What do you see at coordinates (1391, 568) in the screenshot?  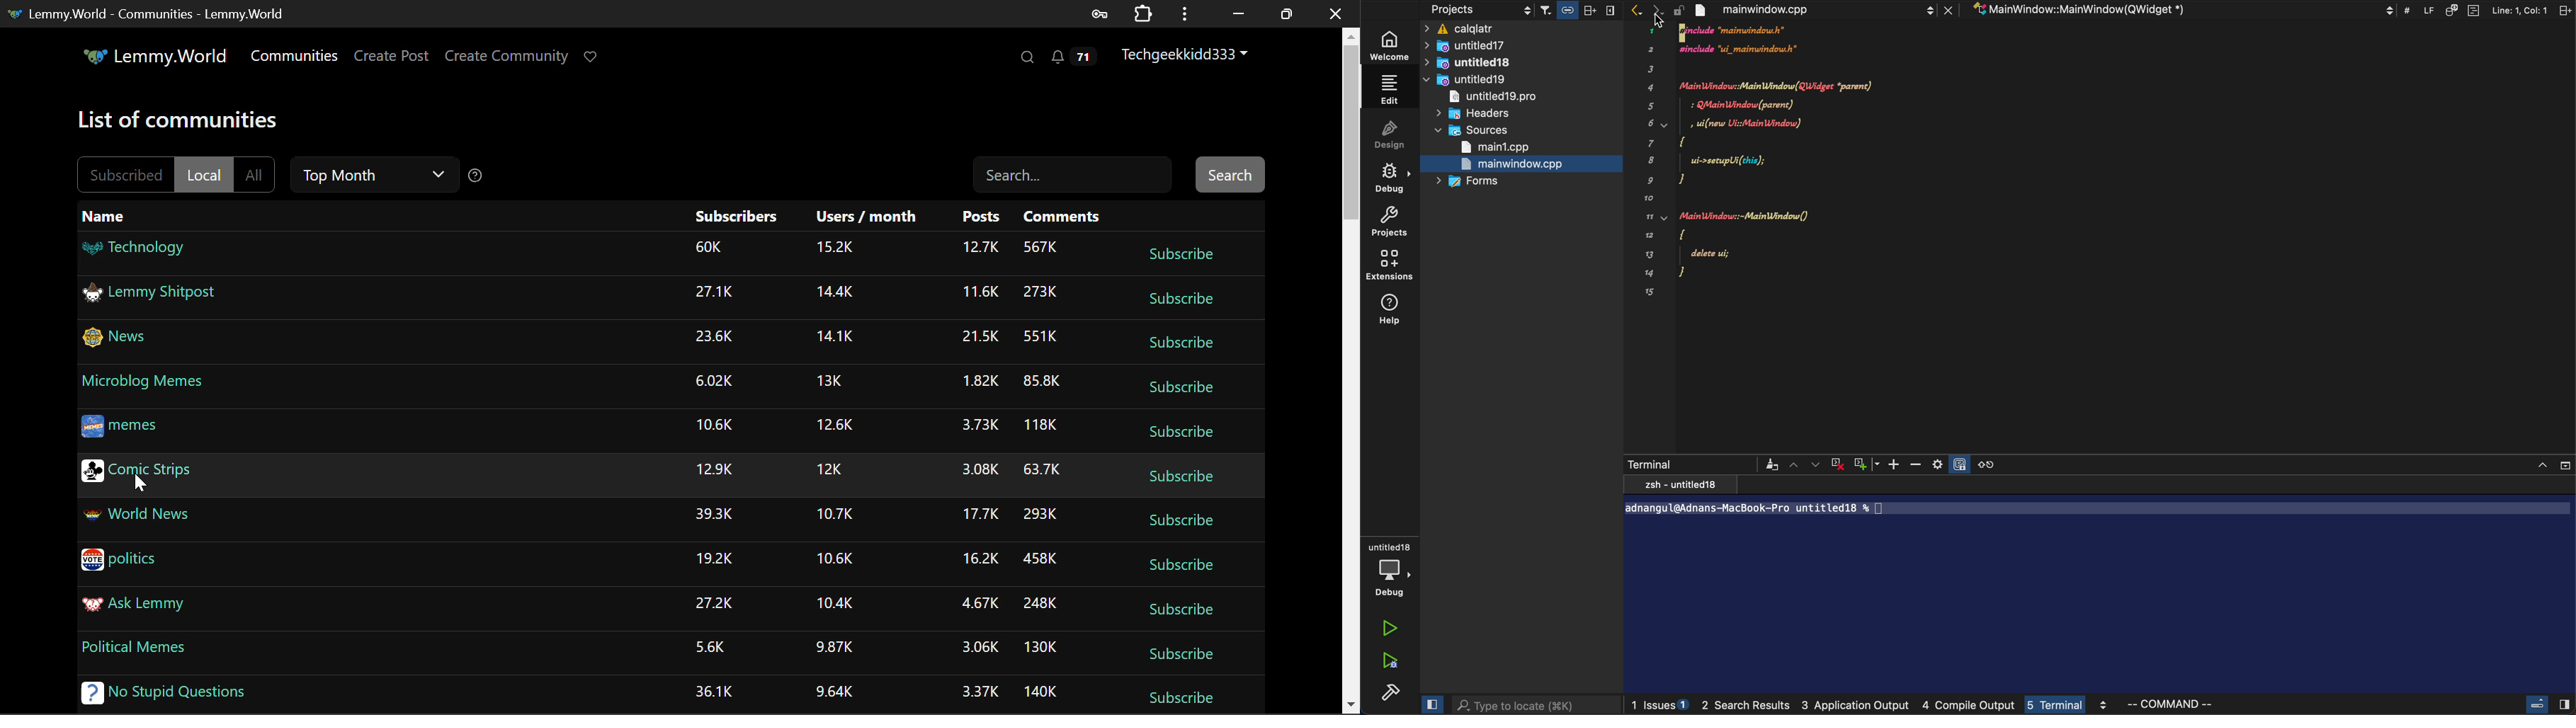 I see `debug` at bounding box center [1391, 568].